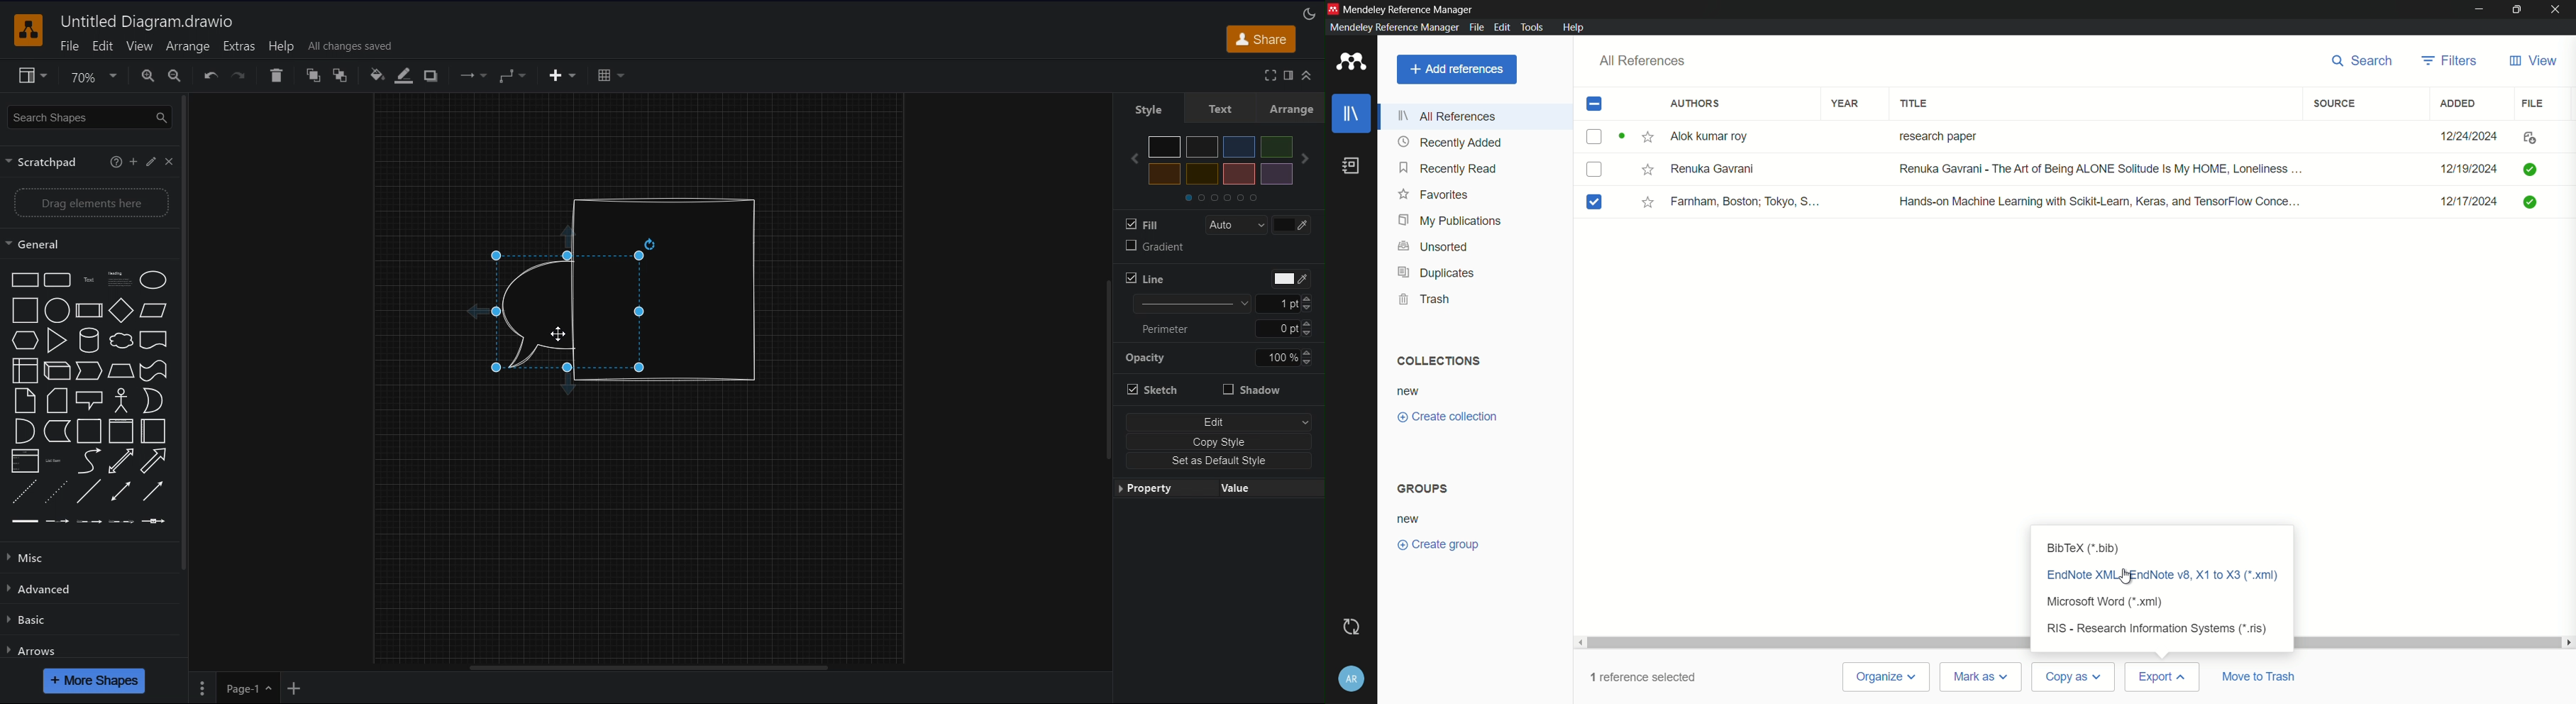  Describe the element at coordinates (1289, 75) in the screenshot. I see `Format` at that location.